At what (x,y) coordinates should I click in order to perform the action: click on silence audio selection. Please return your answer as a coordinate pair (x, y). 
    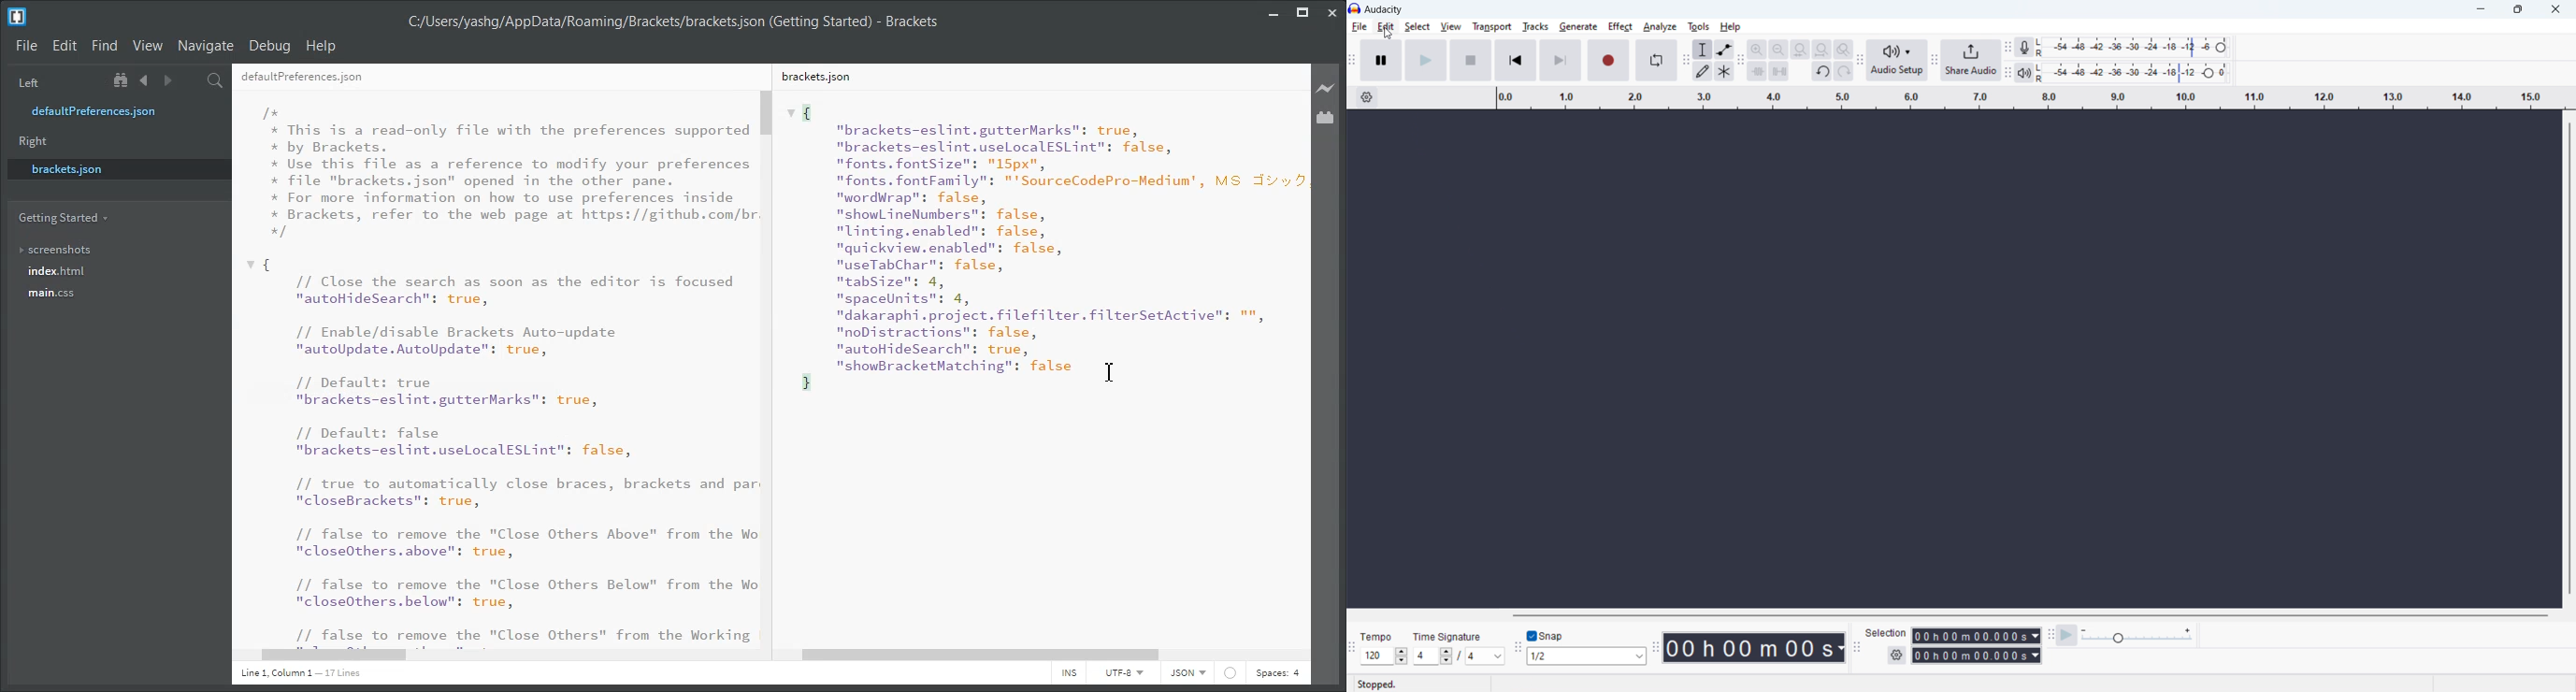
    Looking at the image, I should click on (1779, 71).